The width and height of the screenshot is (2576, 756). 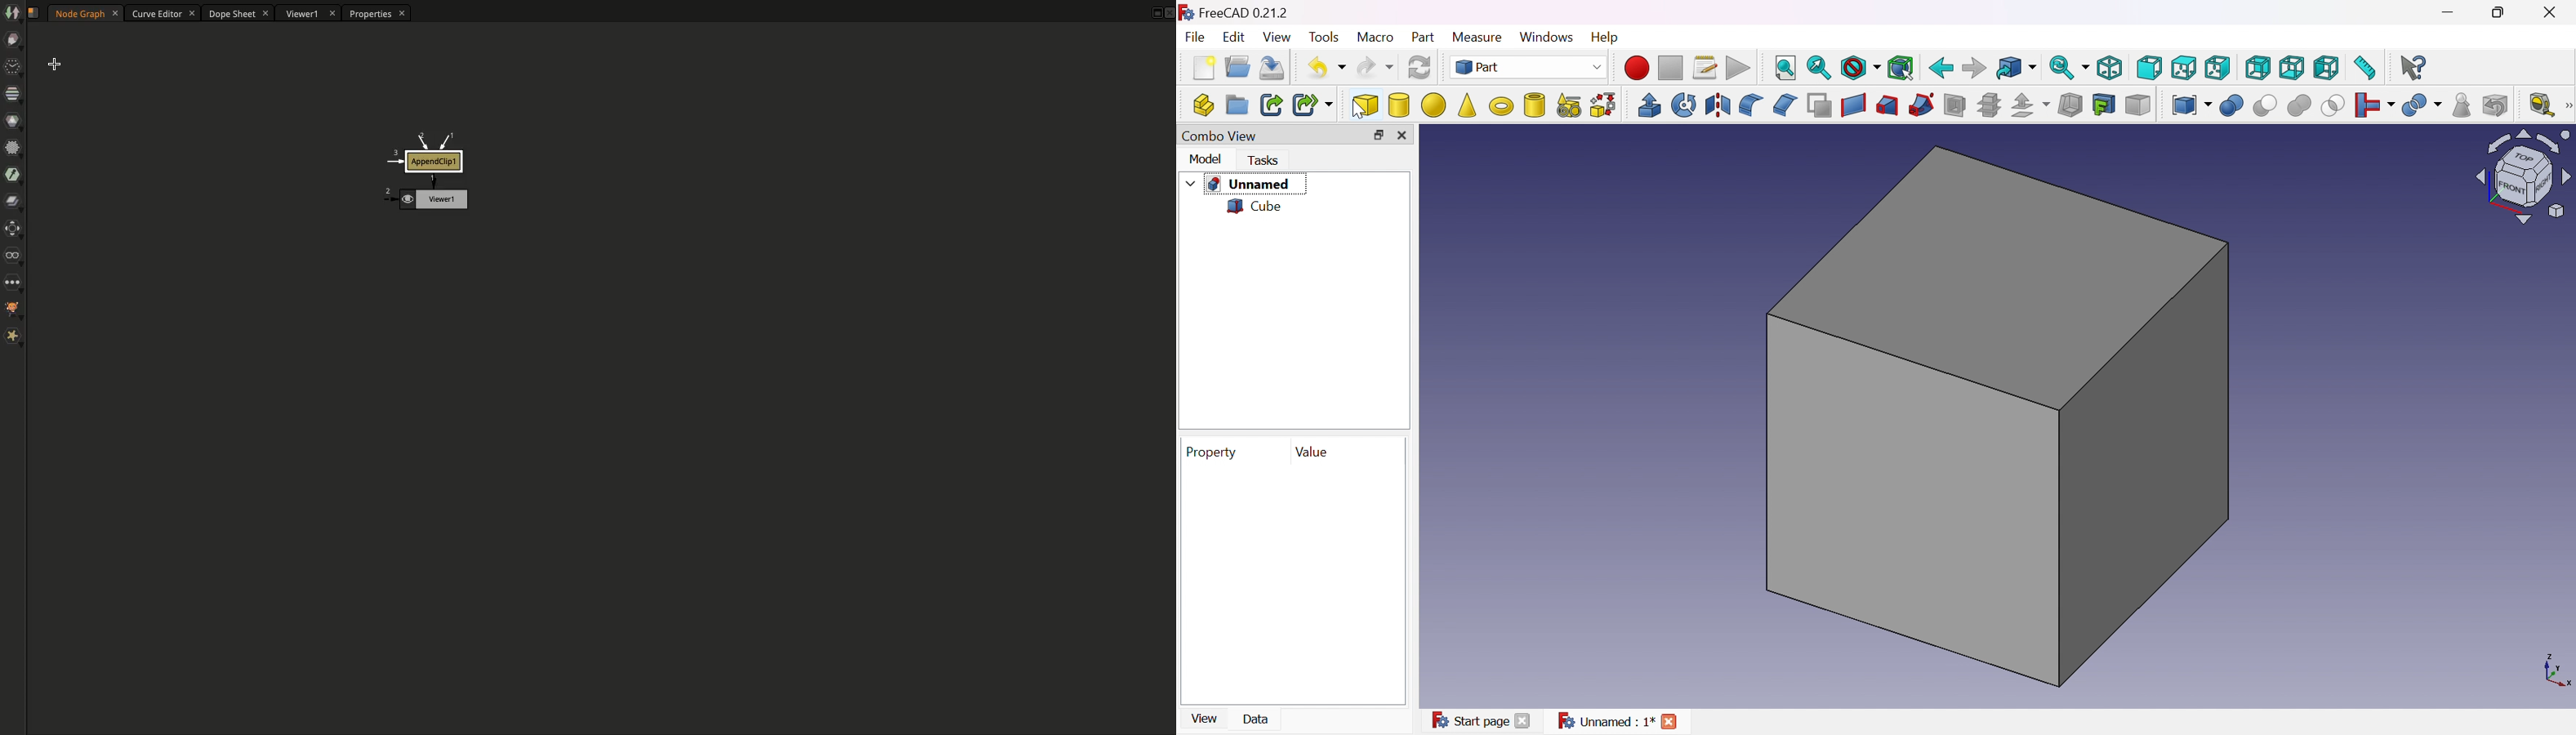 I want to click on Start page, so click(x=1469, y=720).